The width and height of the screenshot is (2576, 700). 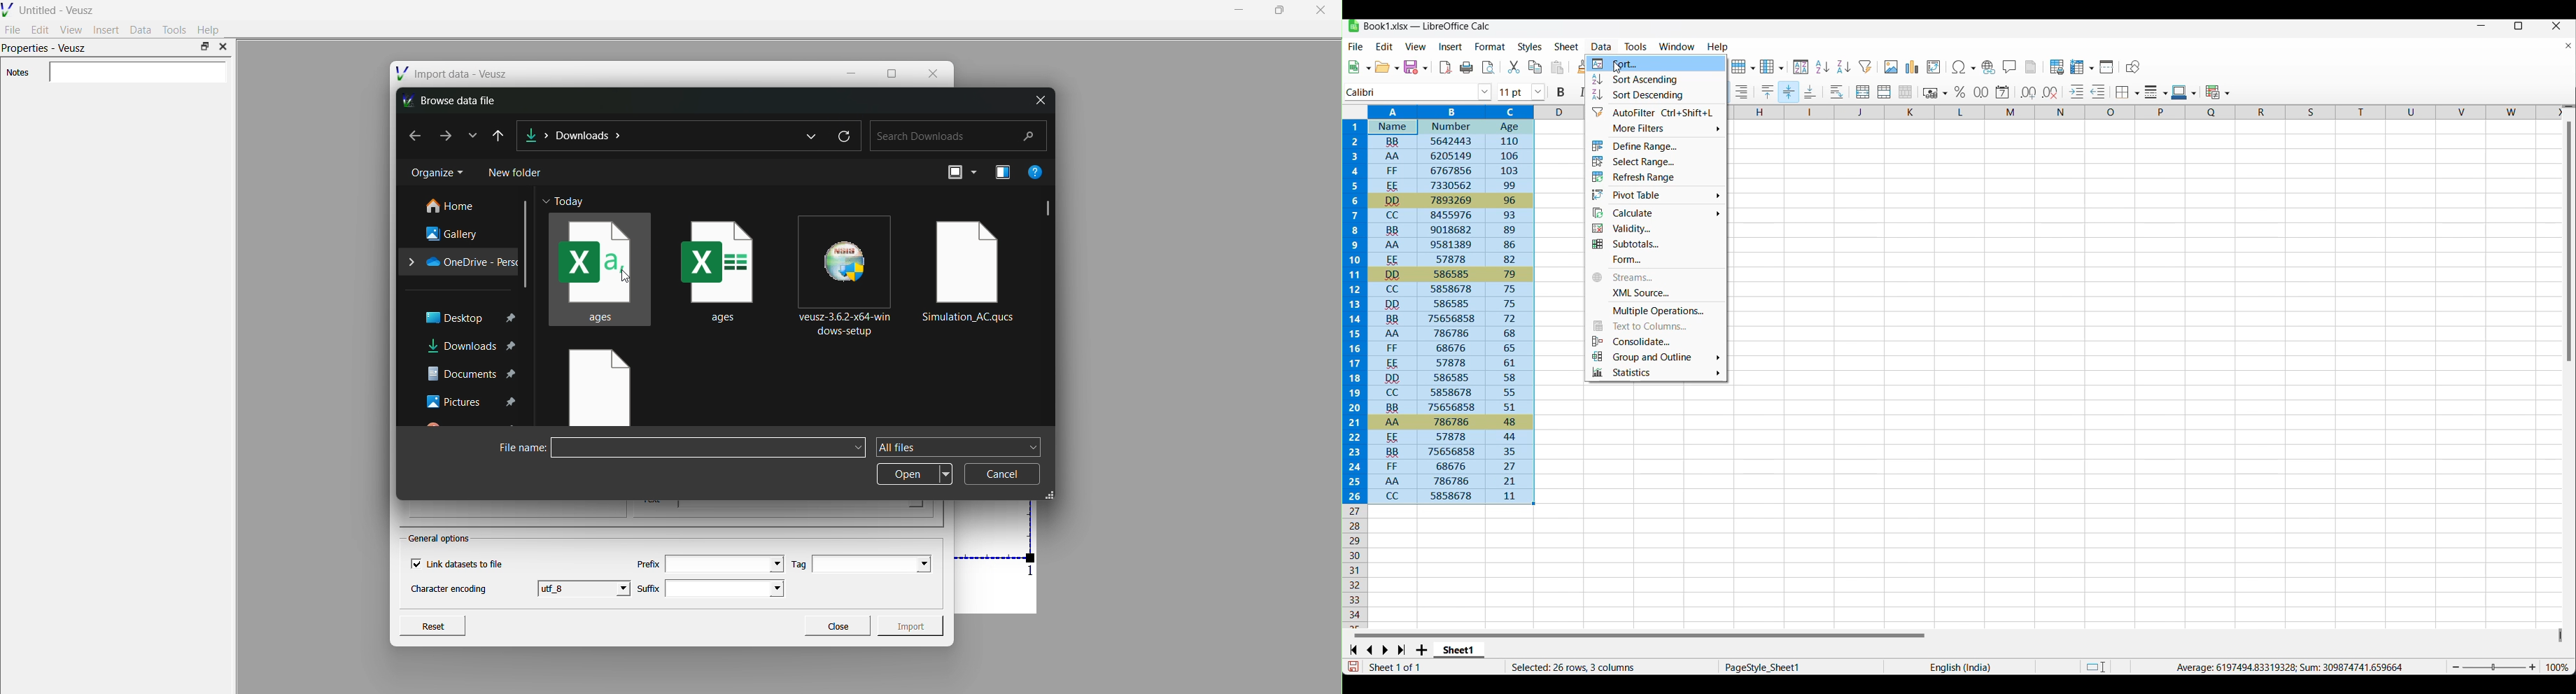 I want to click on Input font, so click(x=1411, y=93).